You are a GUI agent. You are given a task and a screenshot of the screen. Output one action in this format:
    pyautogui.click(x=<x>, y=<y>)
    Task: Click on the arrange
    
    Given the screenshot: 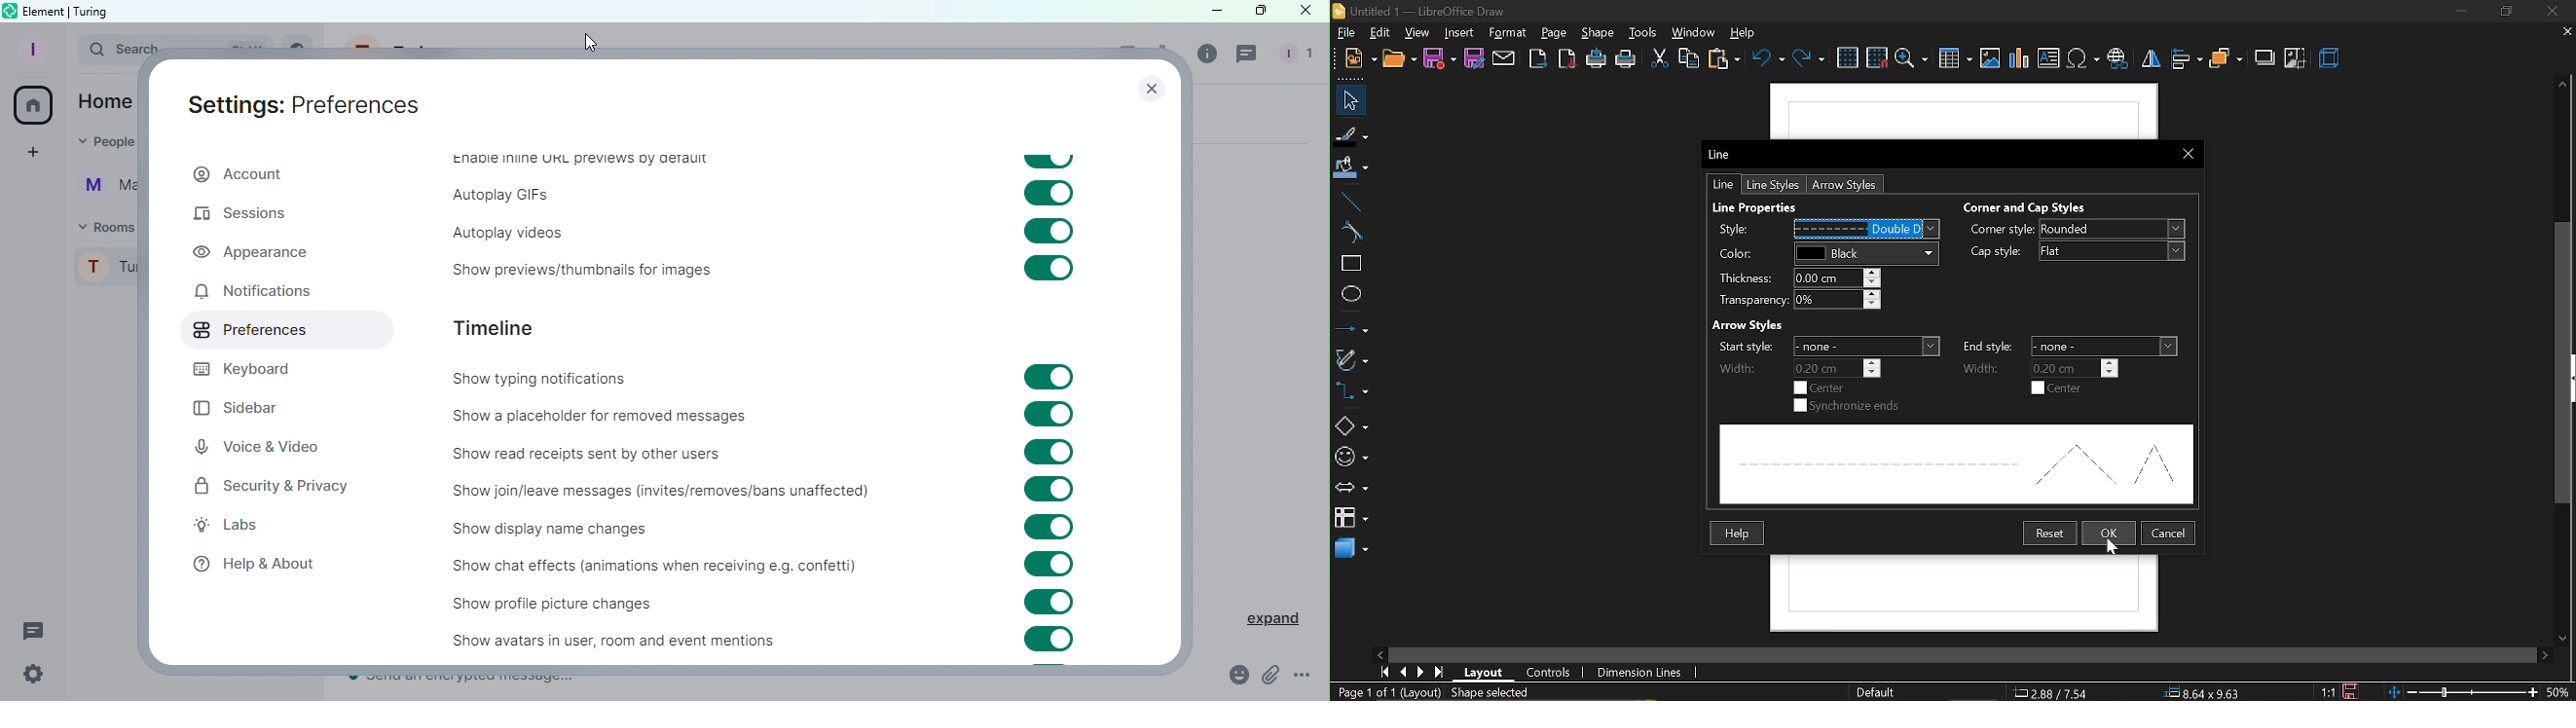 What is the action you would take?
    pyautogui.click(x=2226, y=57)
    